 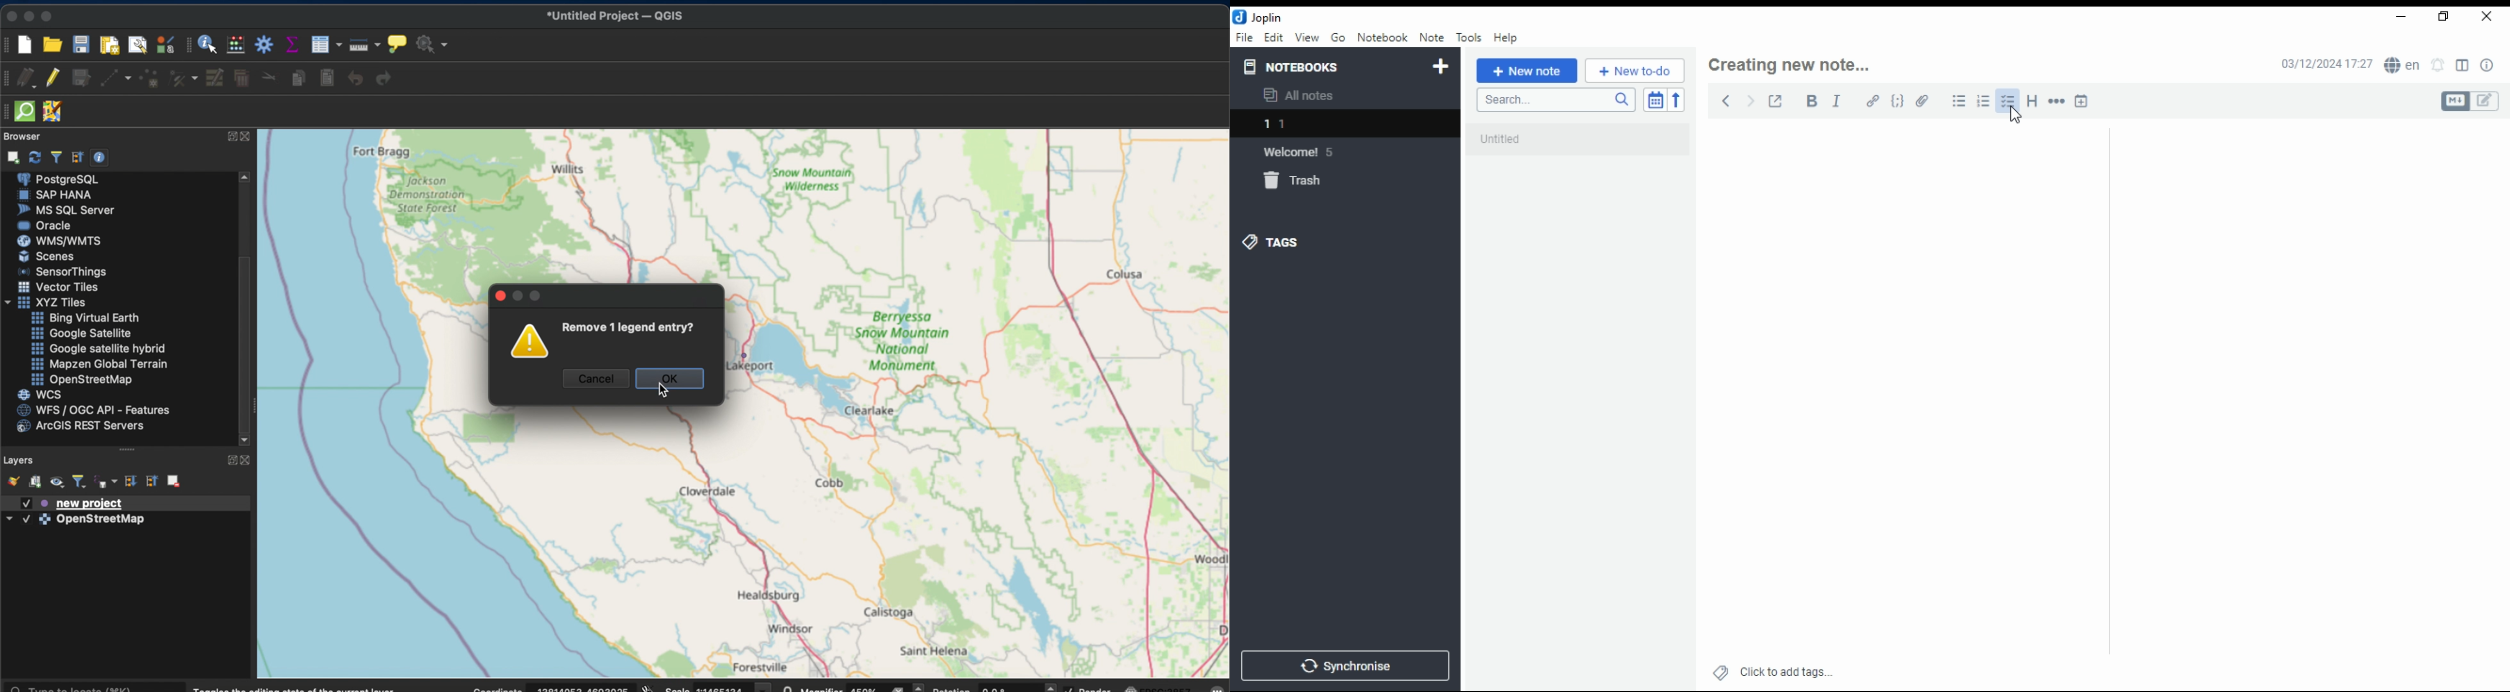 What do you see at coordinates (1957, 101) in the screenshot?
I see `bulleted list` at bounding box center [1957, 101].